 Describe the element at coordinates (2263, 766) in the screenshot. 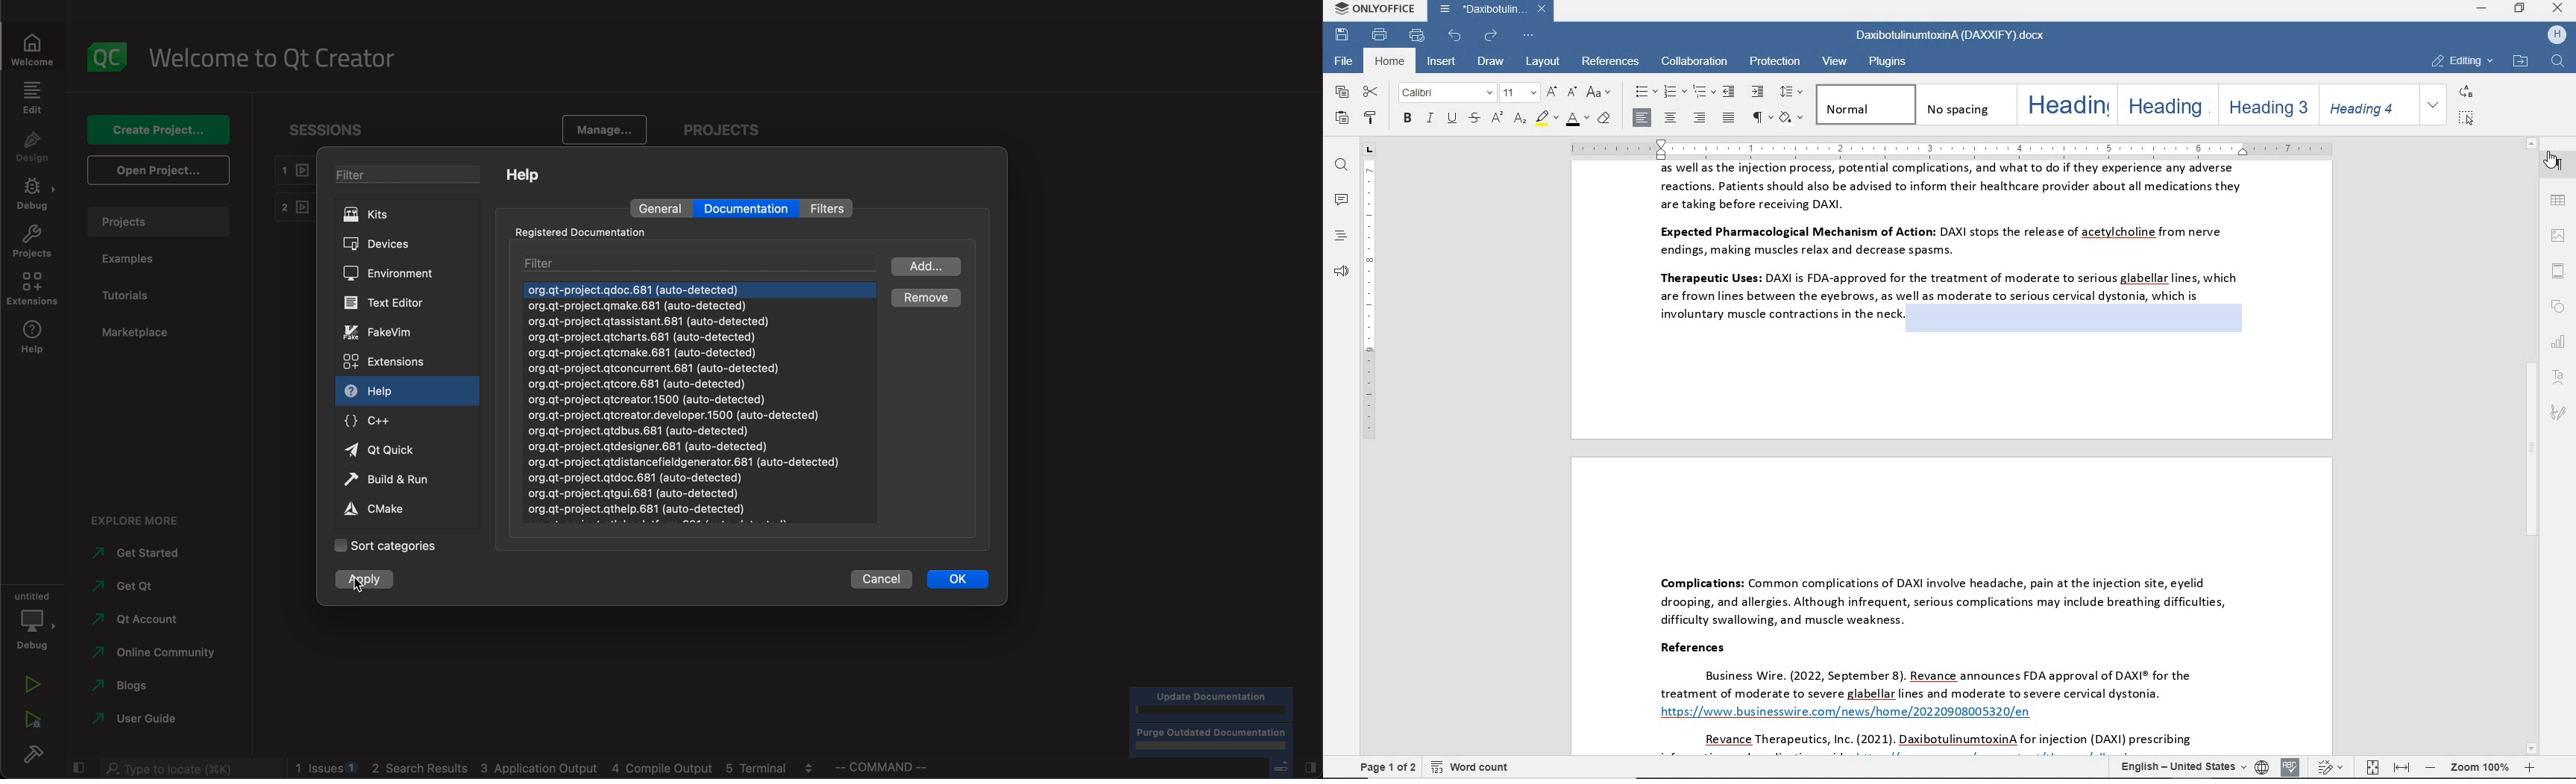

I see `set document language` at that location.